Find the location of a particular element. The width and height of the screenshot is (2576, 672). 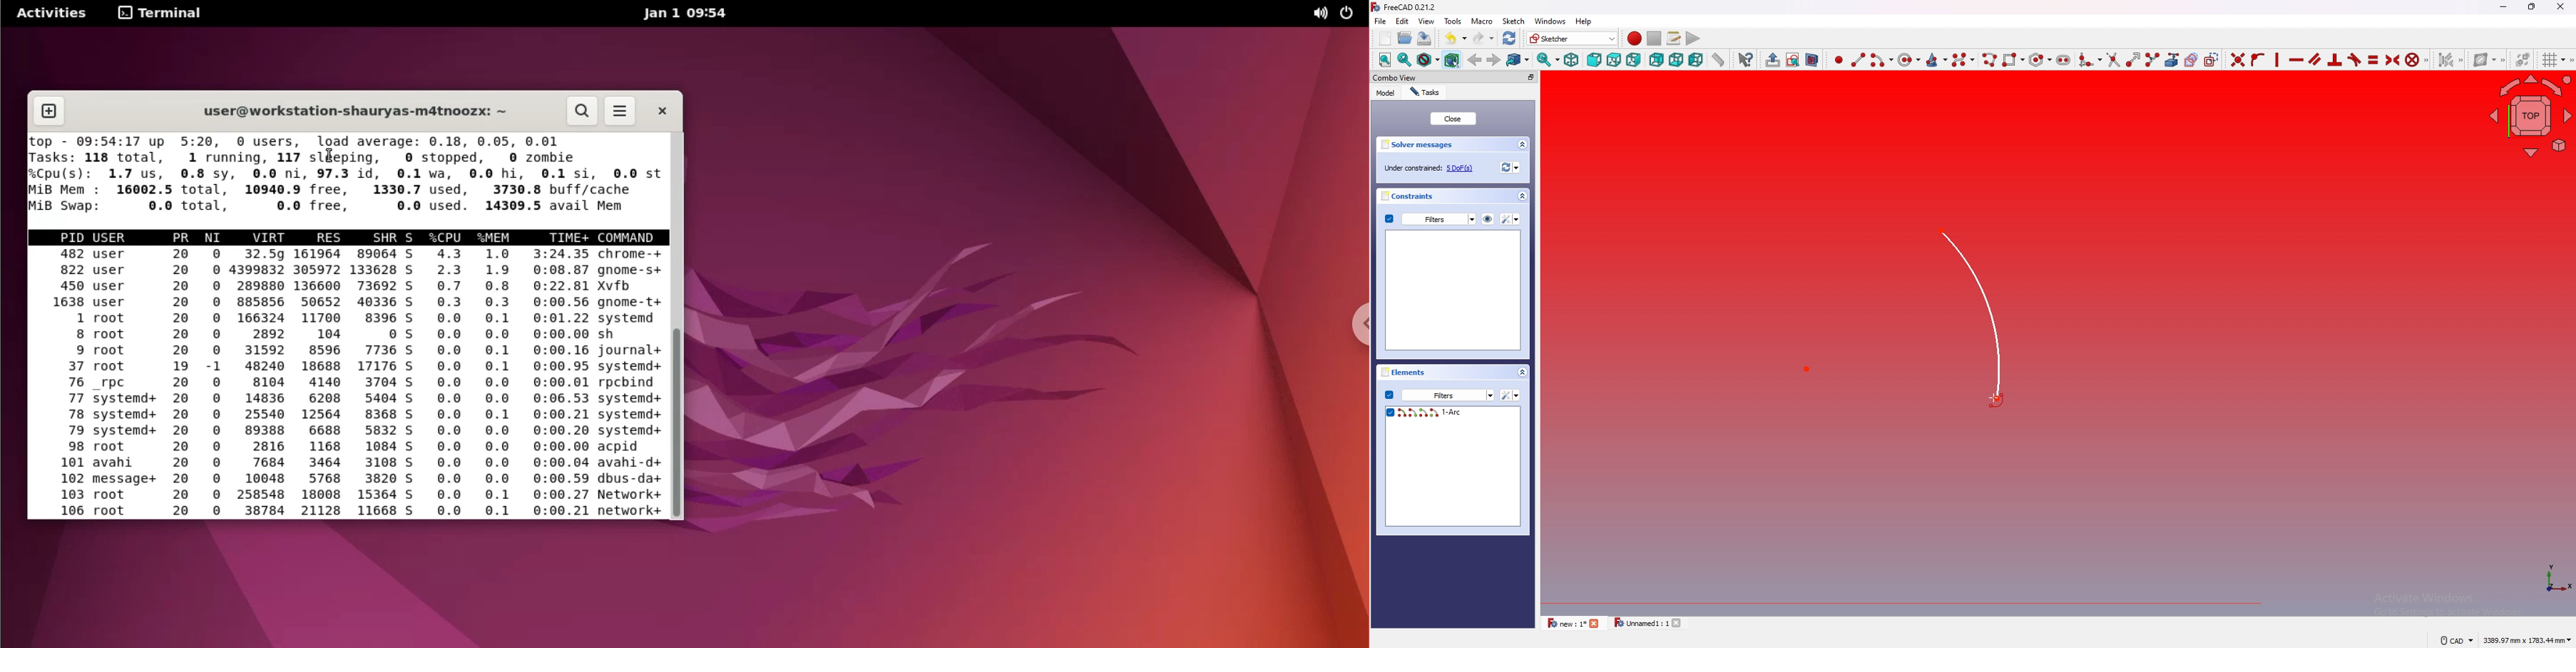

stop macro is located at coordinates (1655, 38).